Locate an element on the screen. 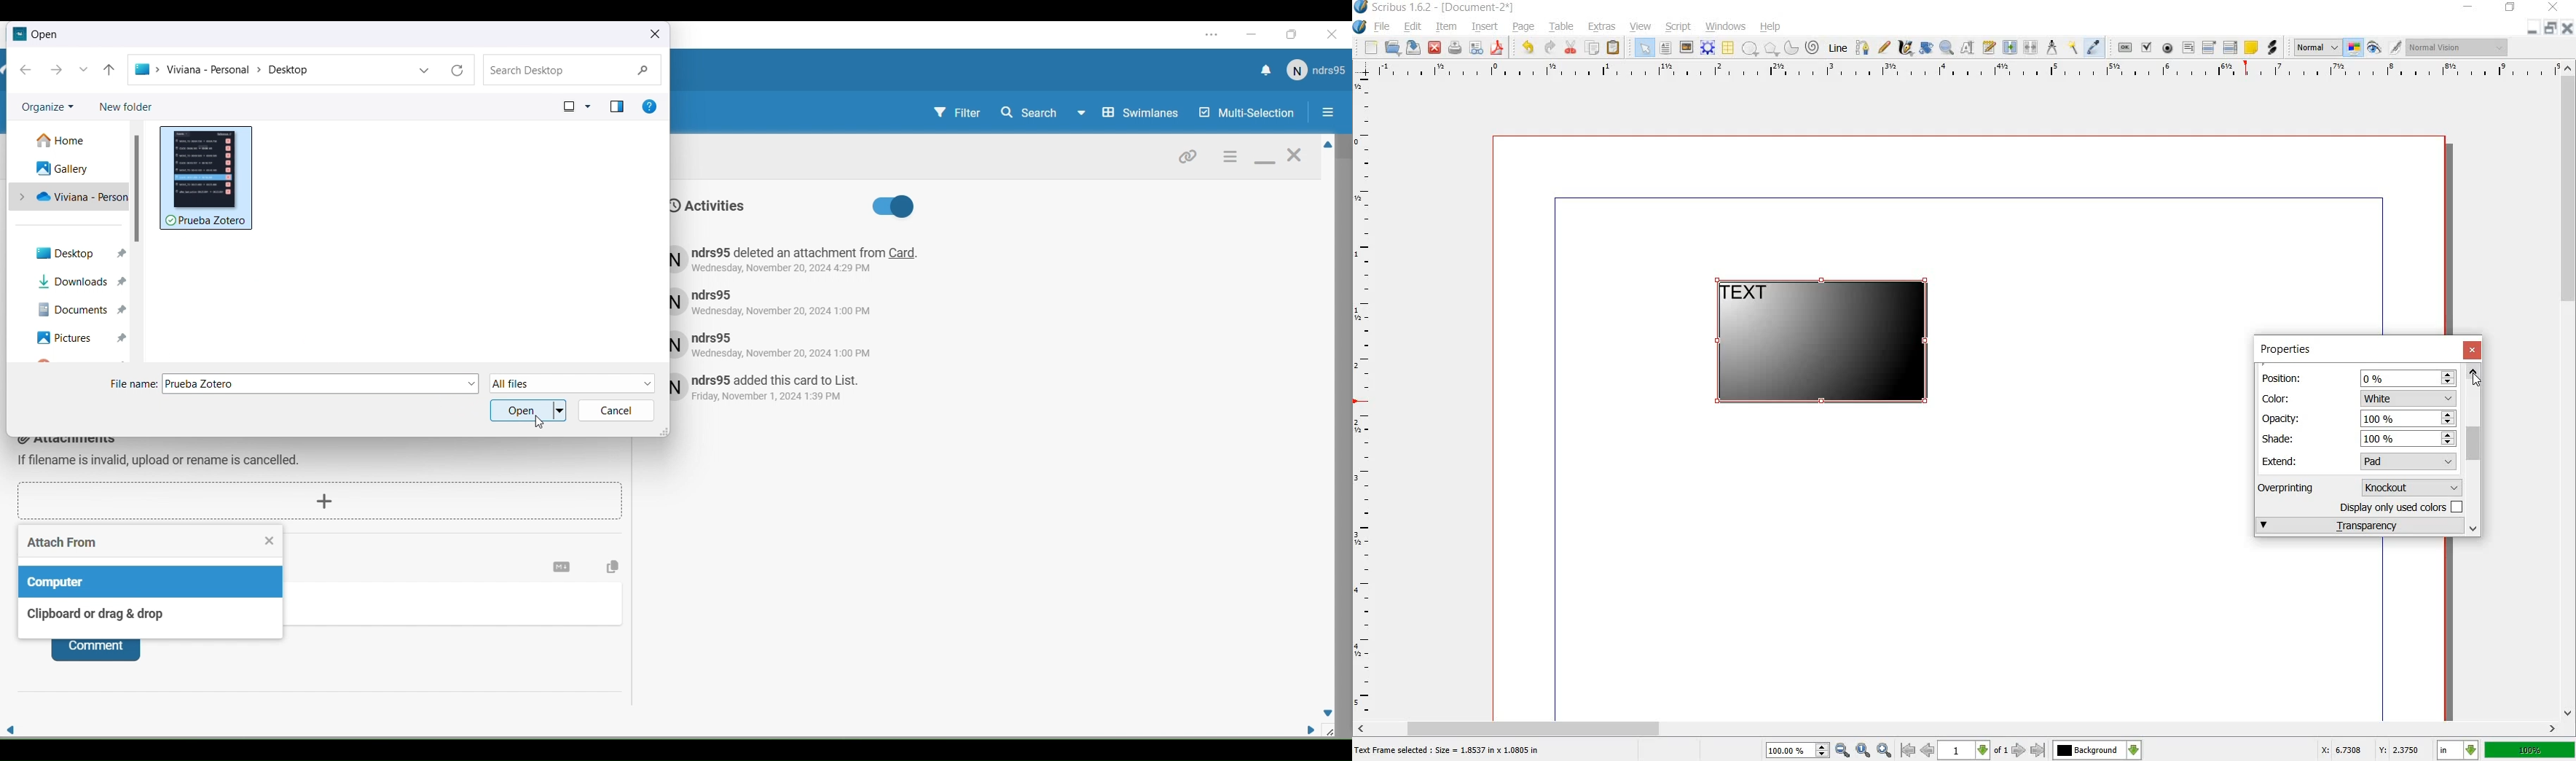 This screenshot has width=2576, height=784. copy item properties is located at coordinates (2074, 47).